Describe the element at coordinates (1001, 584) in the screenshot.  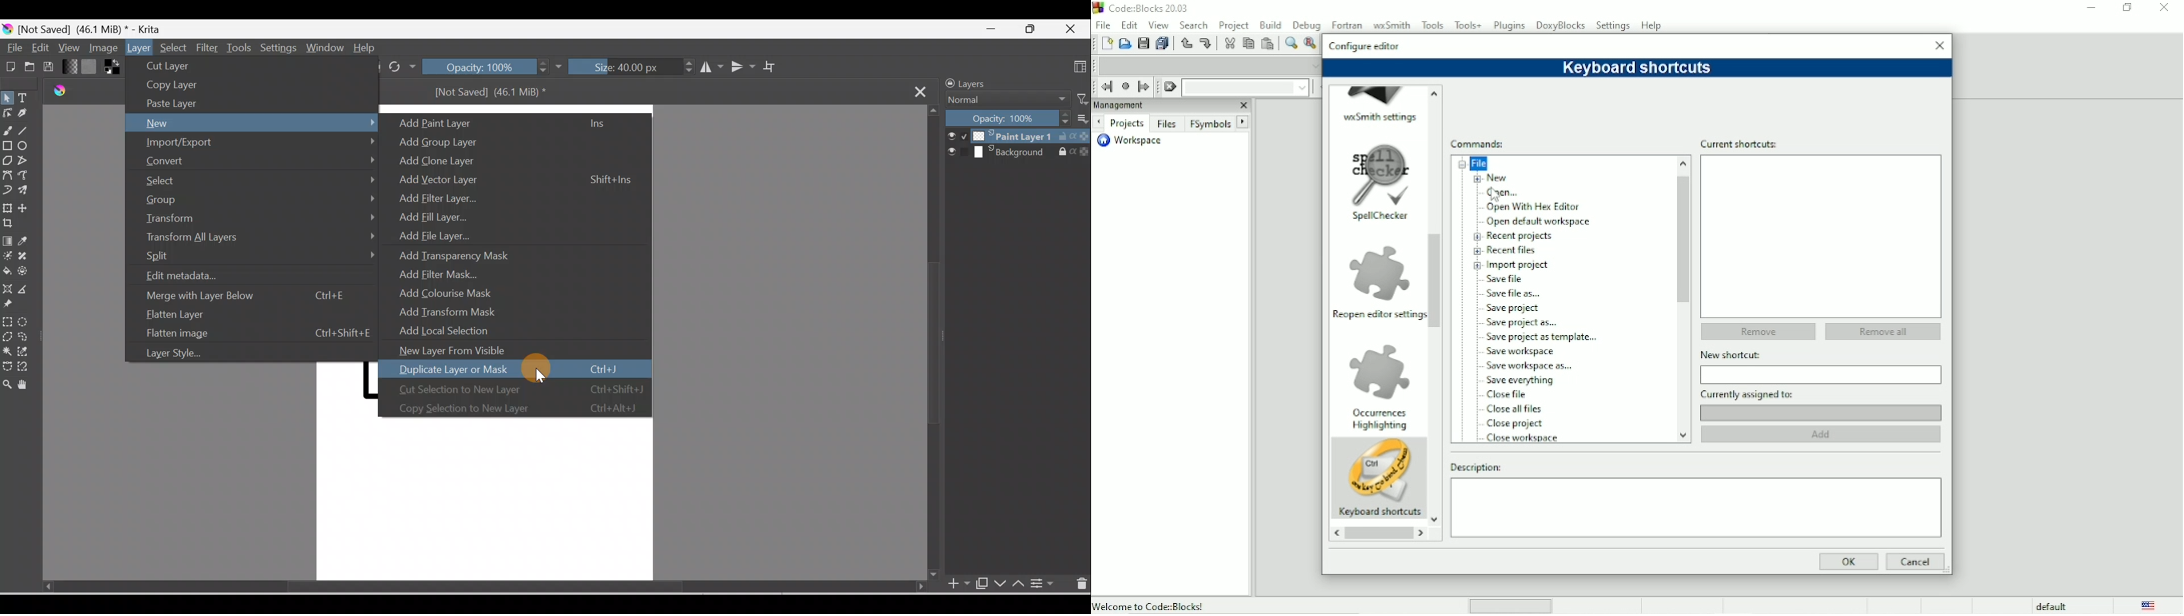
I see `Move layer/mask down` at that location.